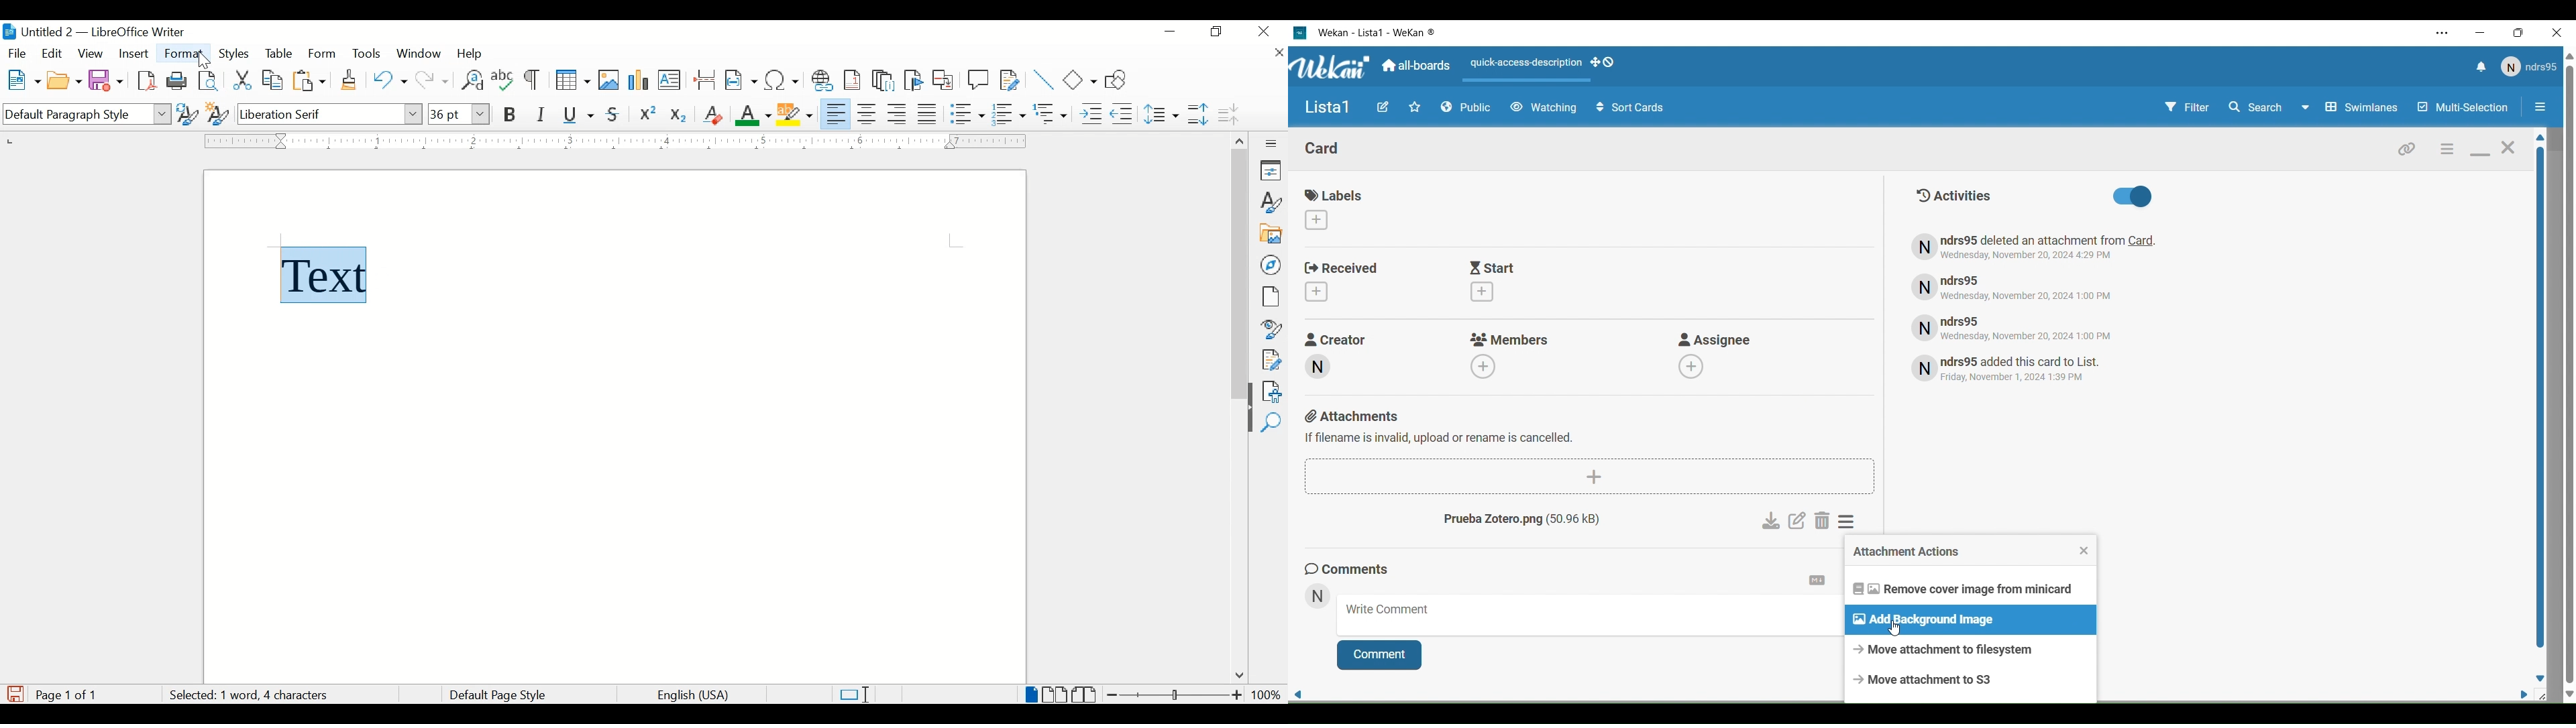 The height and width of the screenshot is (728, 2576). I want to click on Activities toggle, so click(2138, 197).